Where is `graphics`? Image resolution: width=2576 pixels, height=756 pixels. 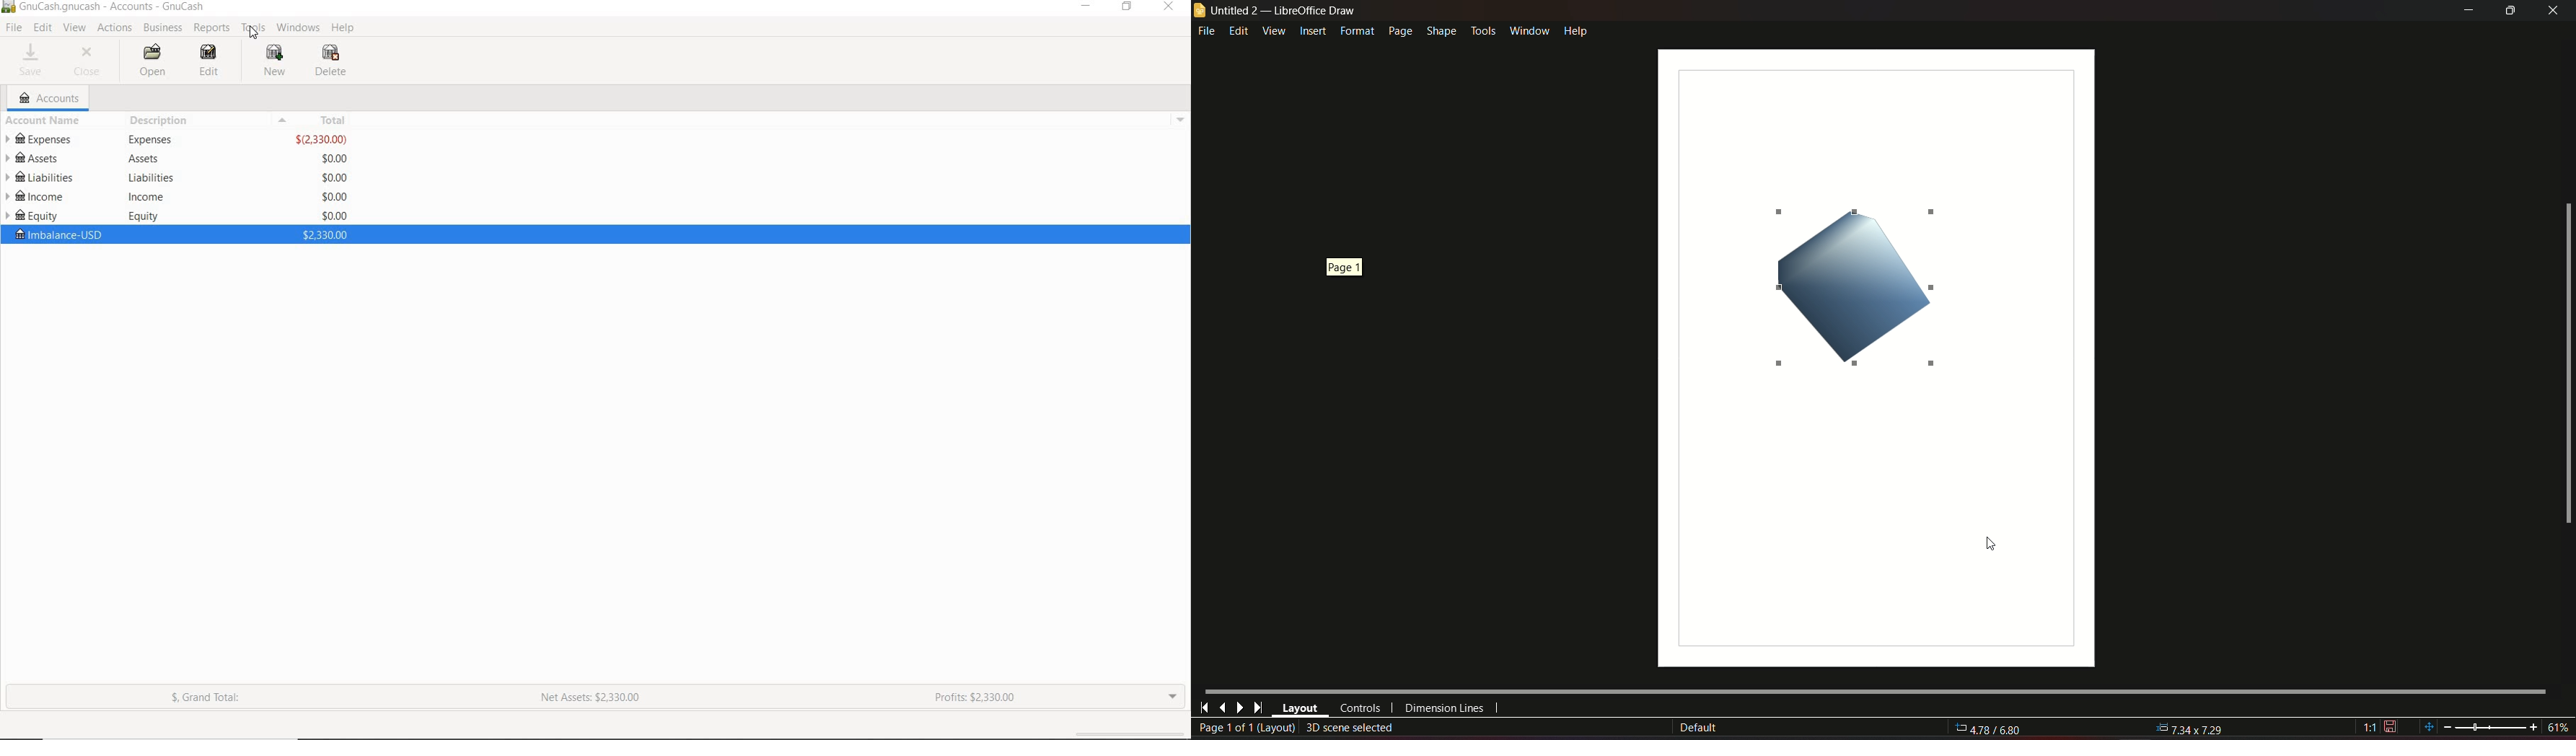 graphics is located at coordinates (1843, 283).